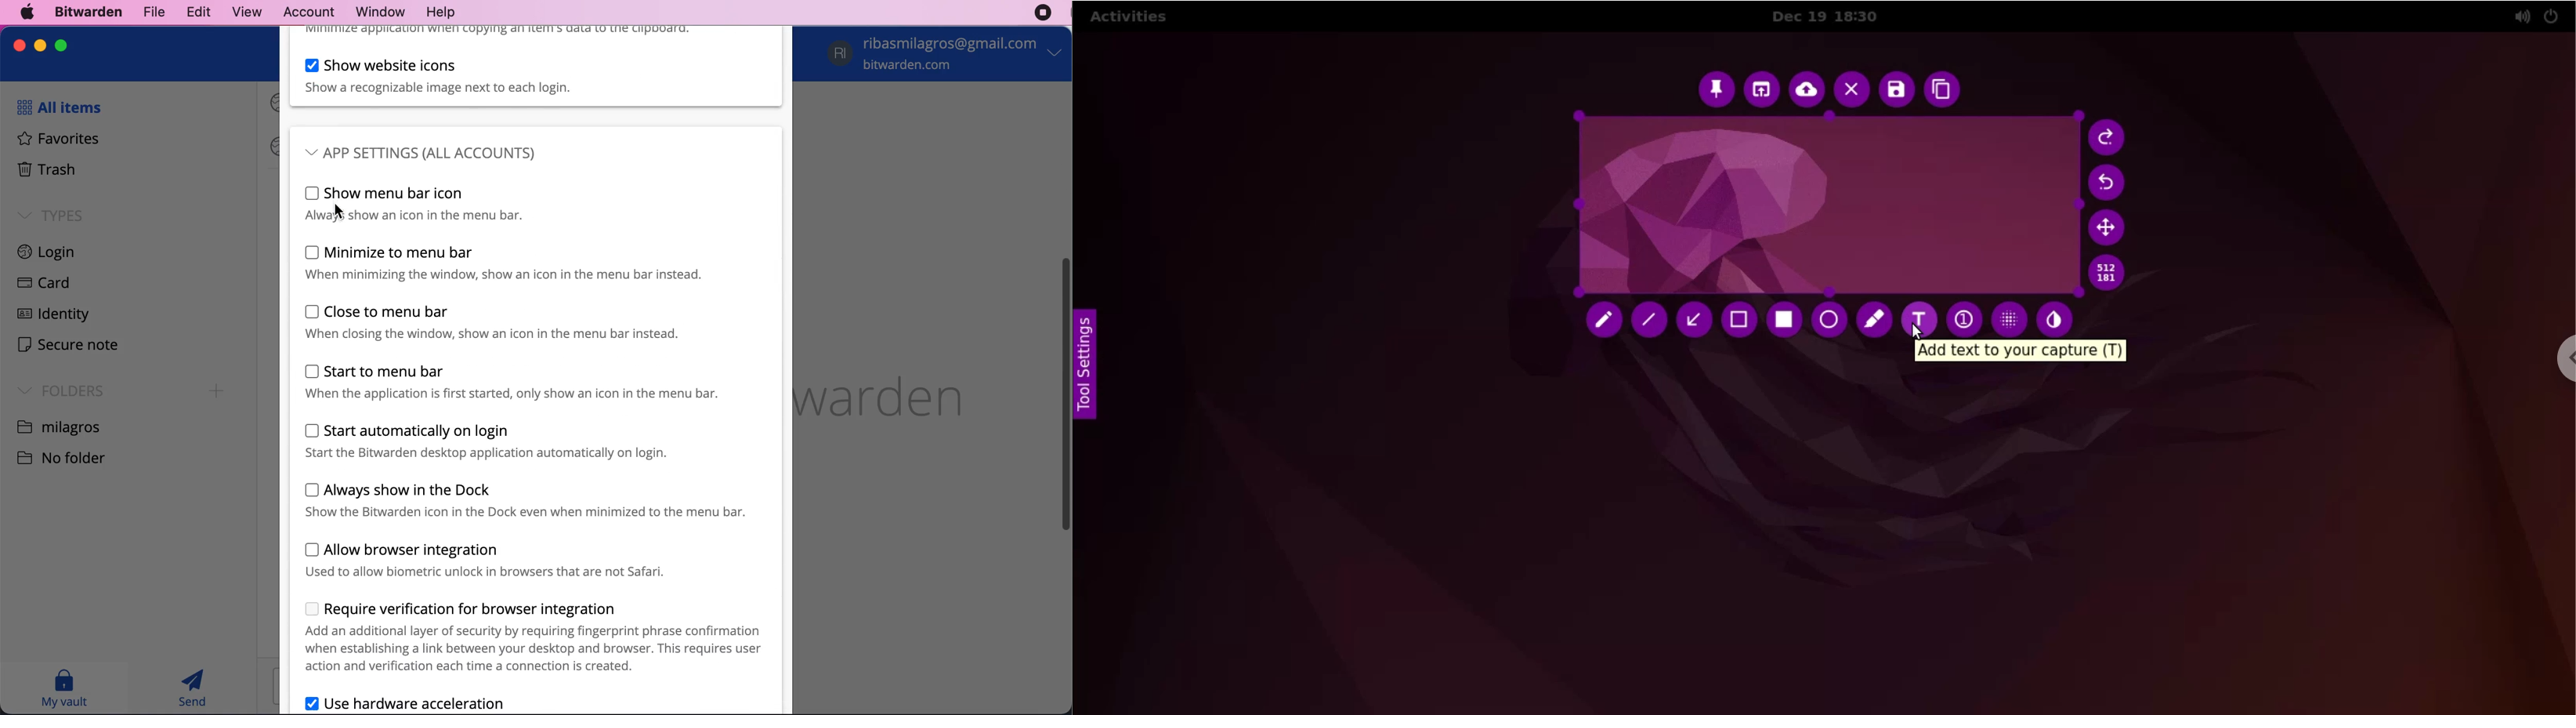  I want to click on mac logo, so click(28, 12).